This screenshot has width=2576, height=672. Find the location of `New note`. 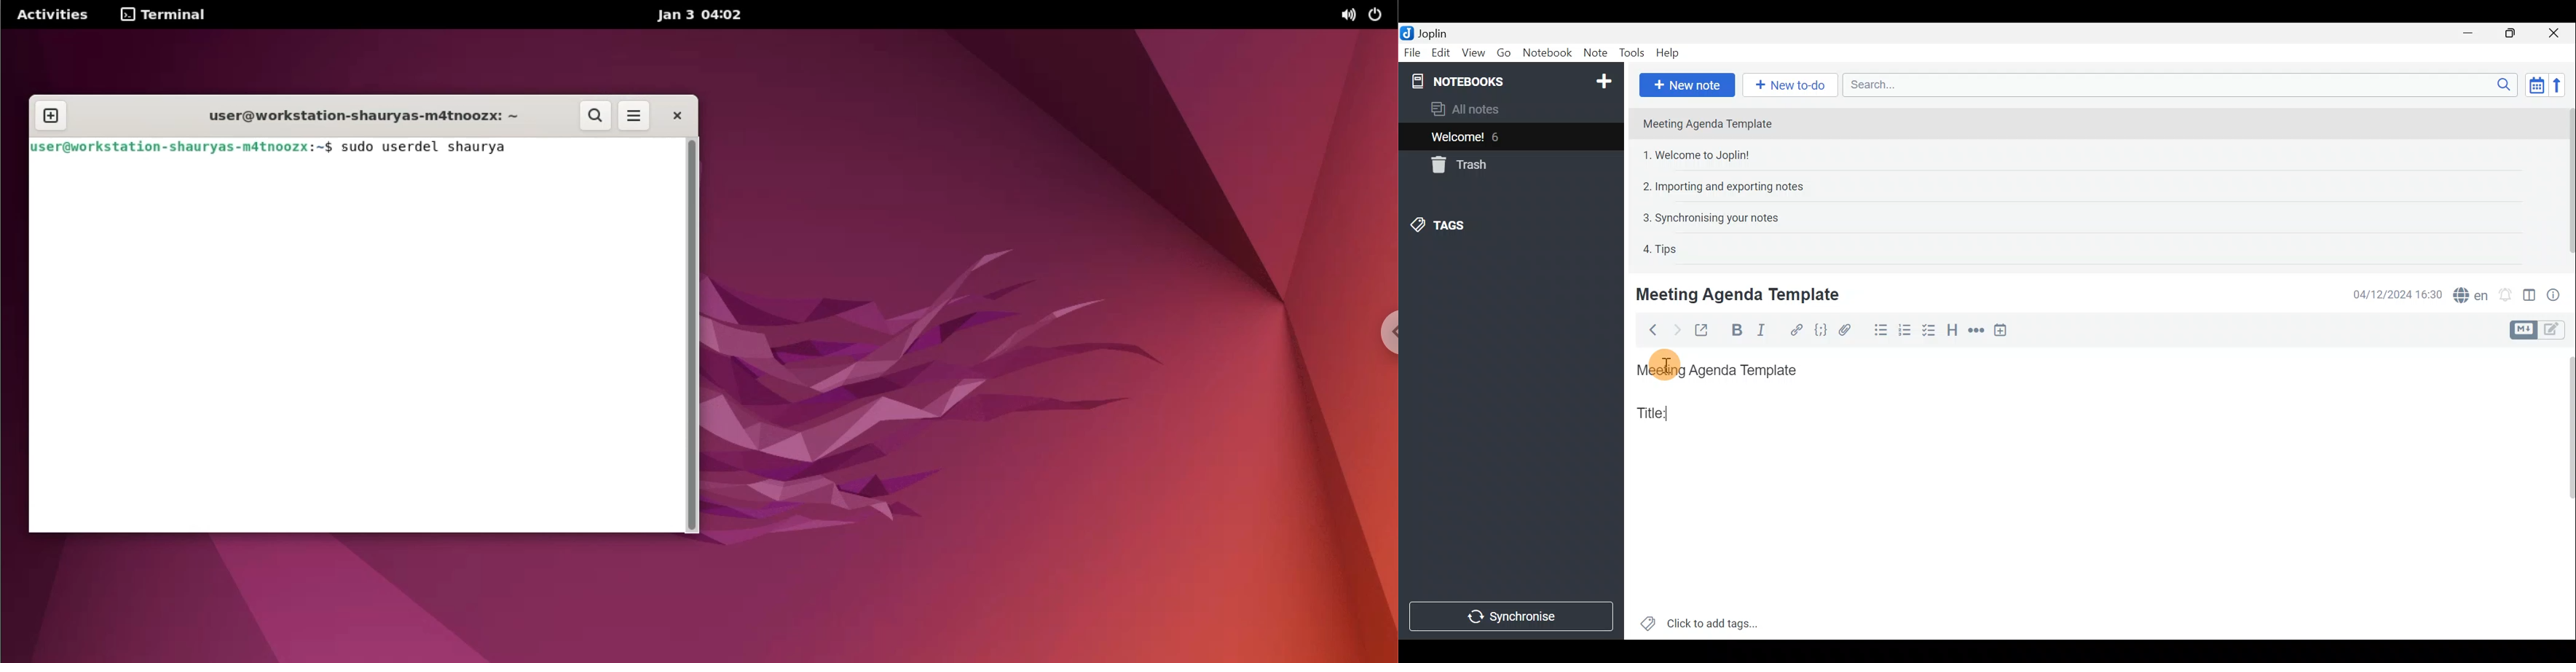

New note is located at coordinates (1687, 85).